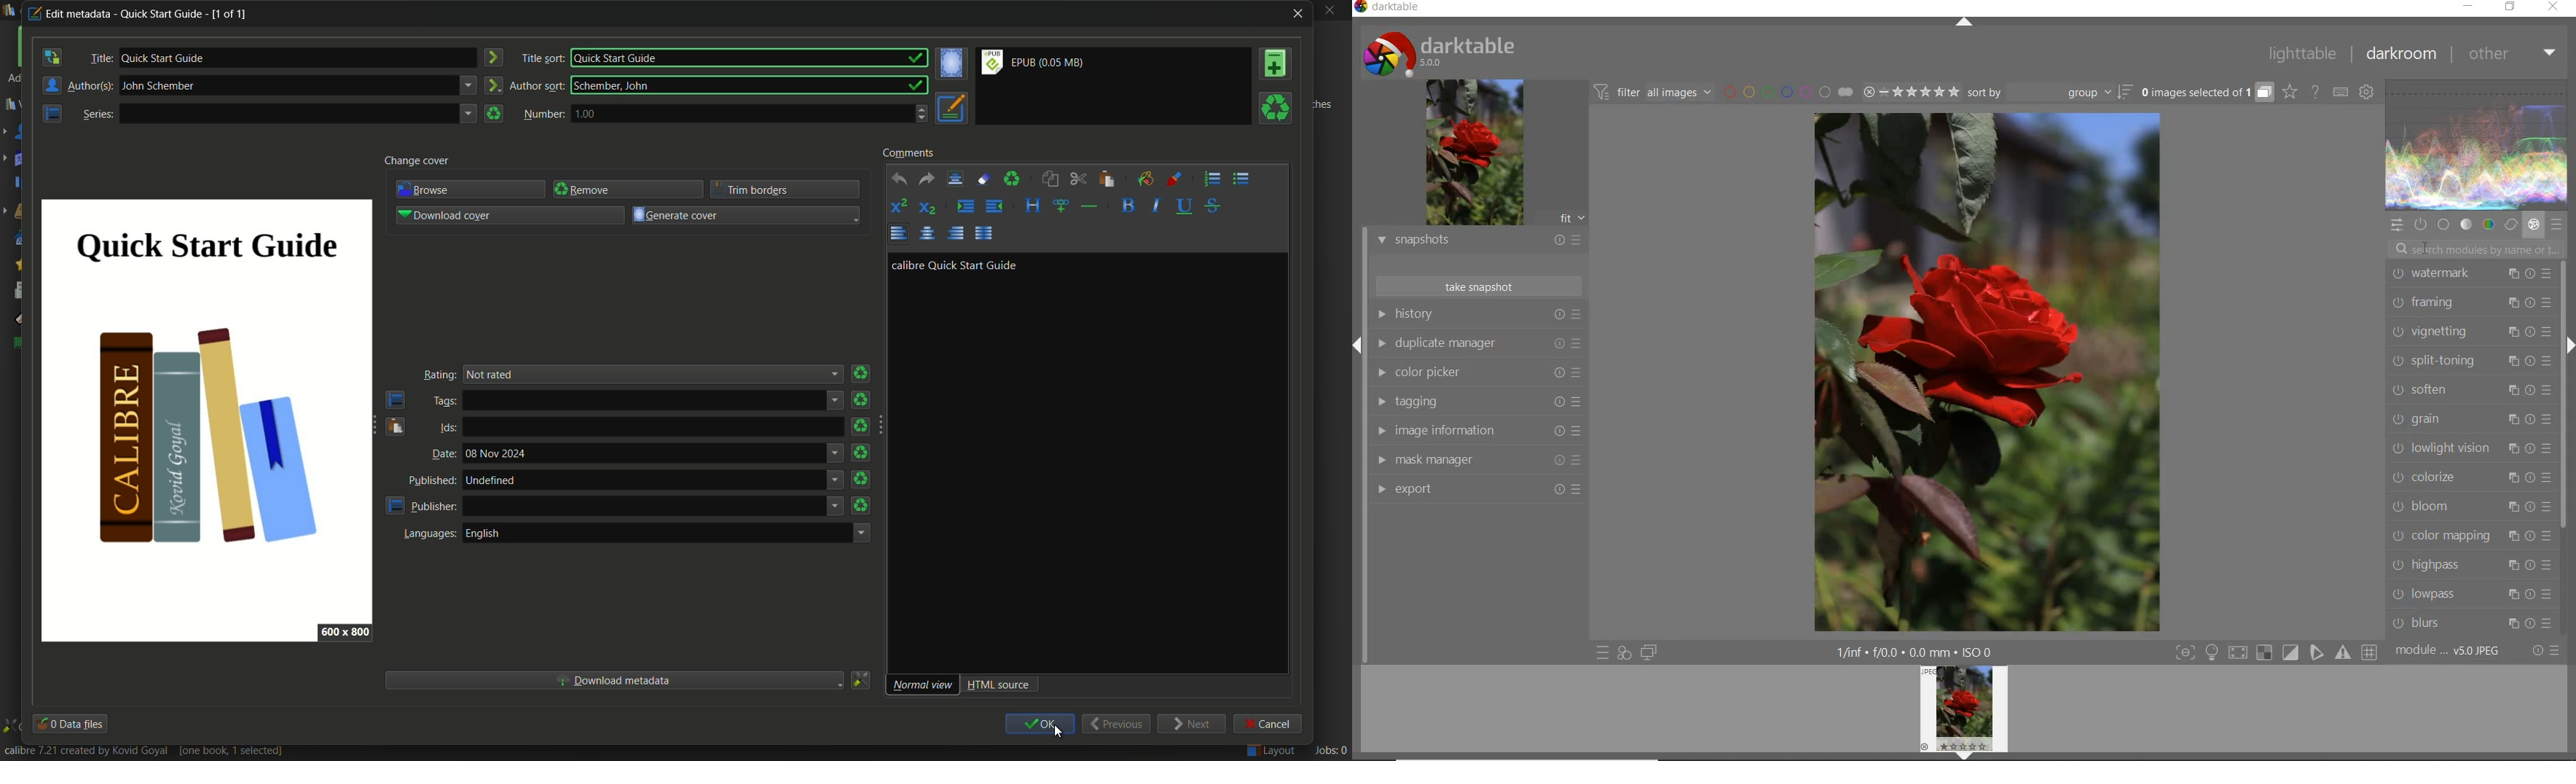 The width and height of the screenshot is (2576, 784). Describe the element at coordinates (861, 427) in the screenshot. I see `remove` at that location.